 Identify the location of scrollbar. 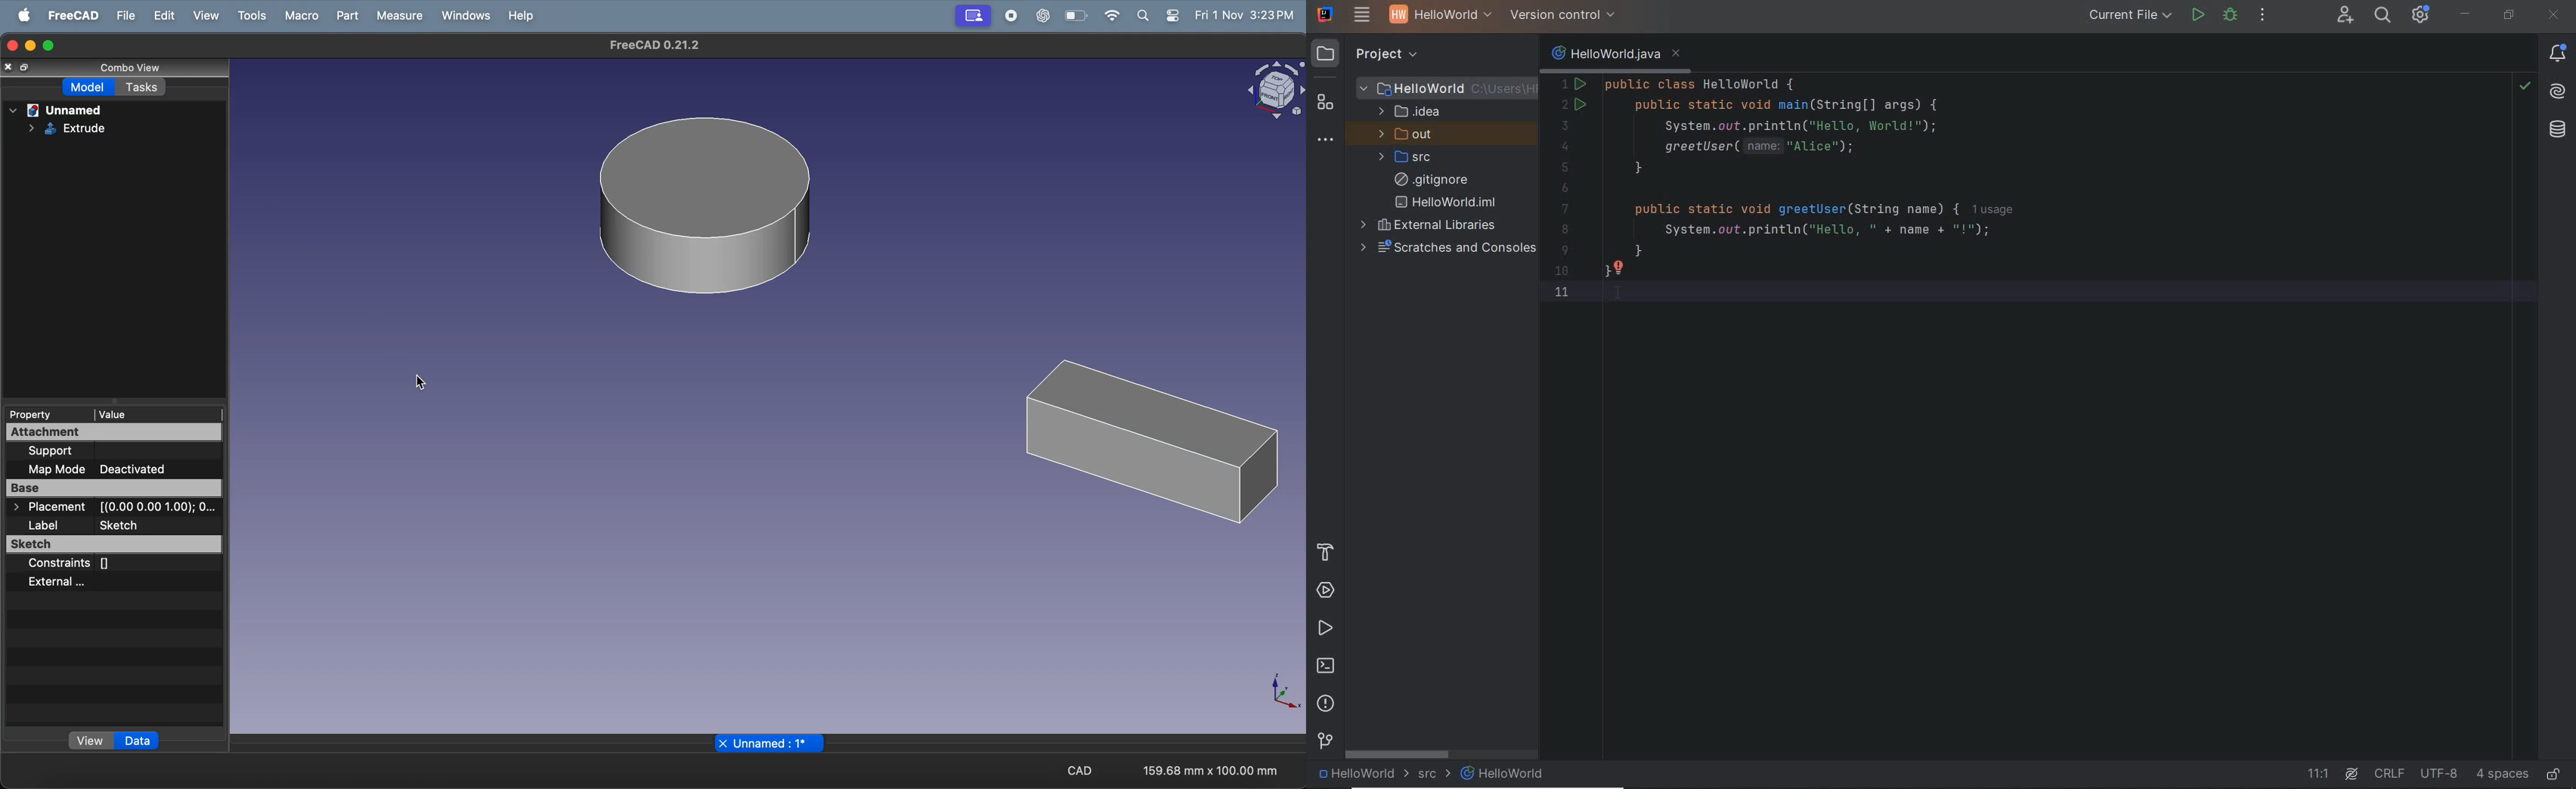
(1398, 753).